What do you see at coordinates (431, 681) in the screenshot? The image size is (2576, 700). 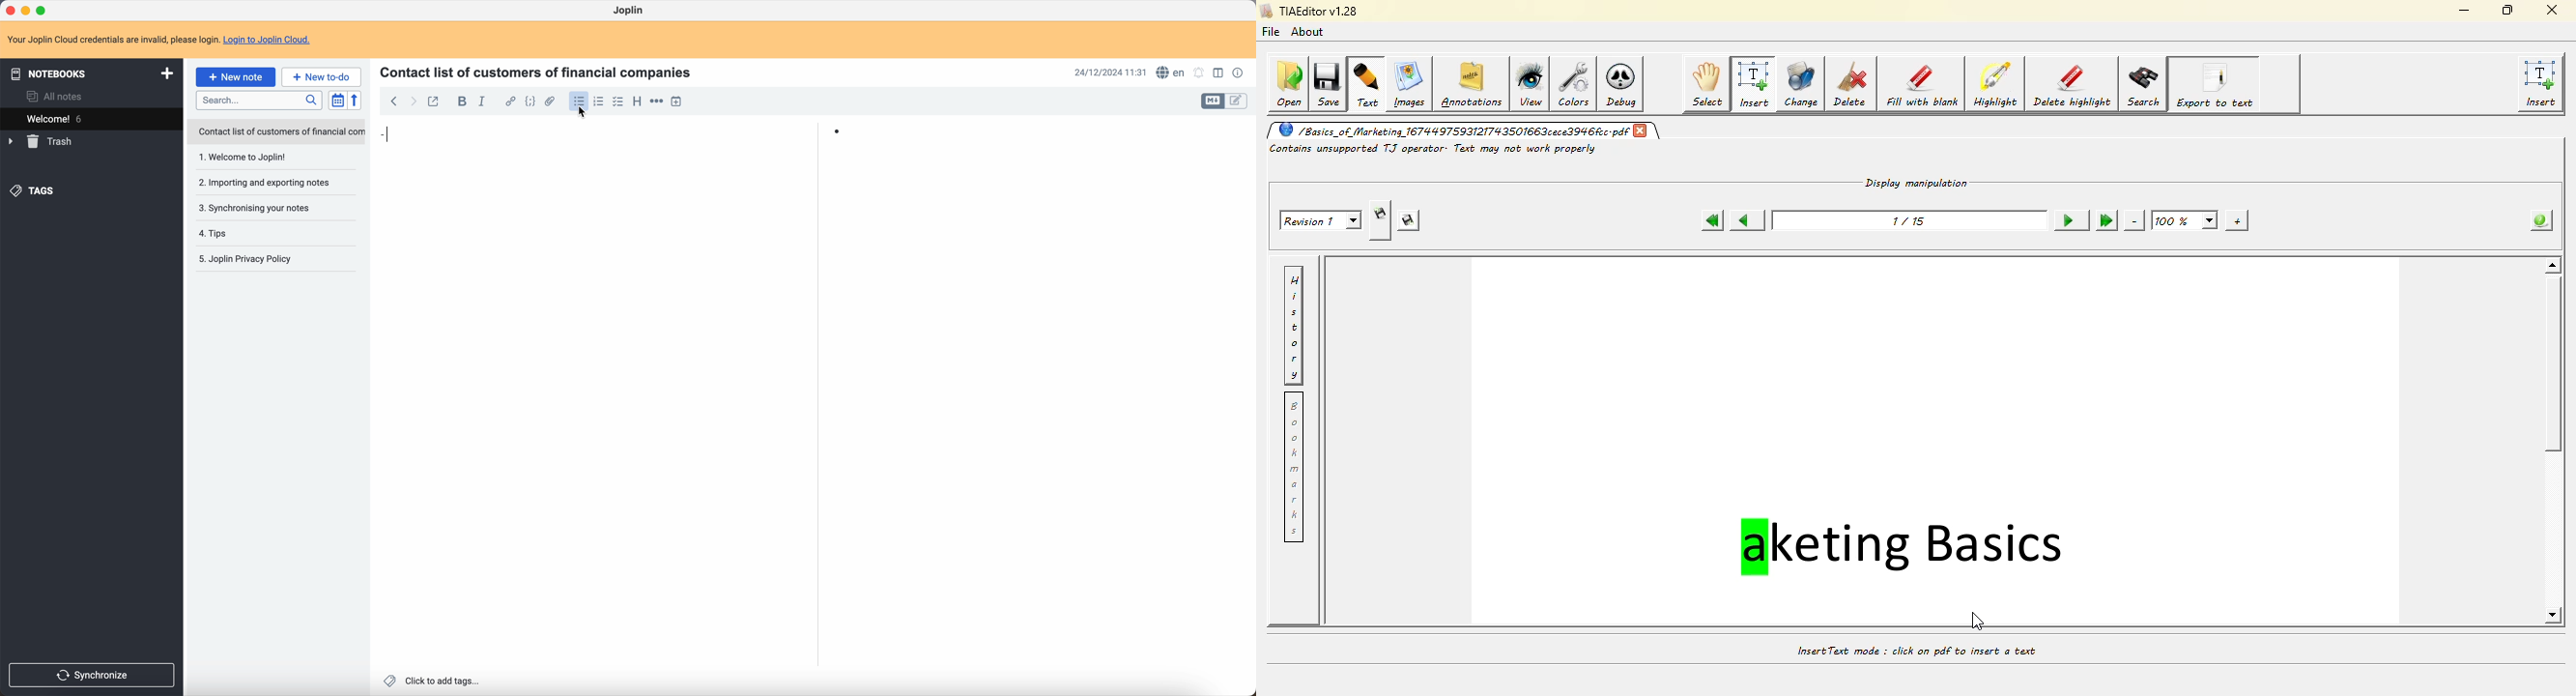 I see `click to add tags` at bounding box center [431, 681].